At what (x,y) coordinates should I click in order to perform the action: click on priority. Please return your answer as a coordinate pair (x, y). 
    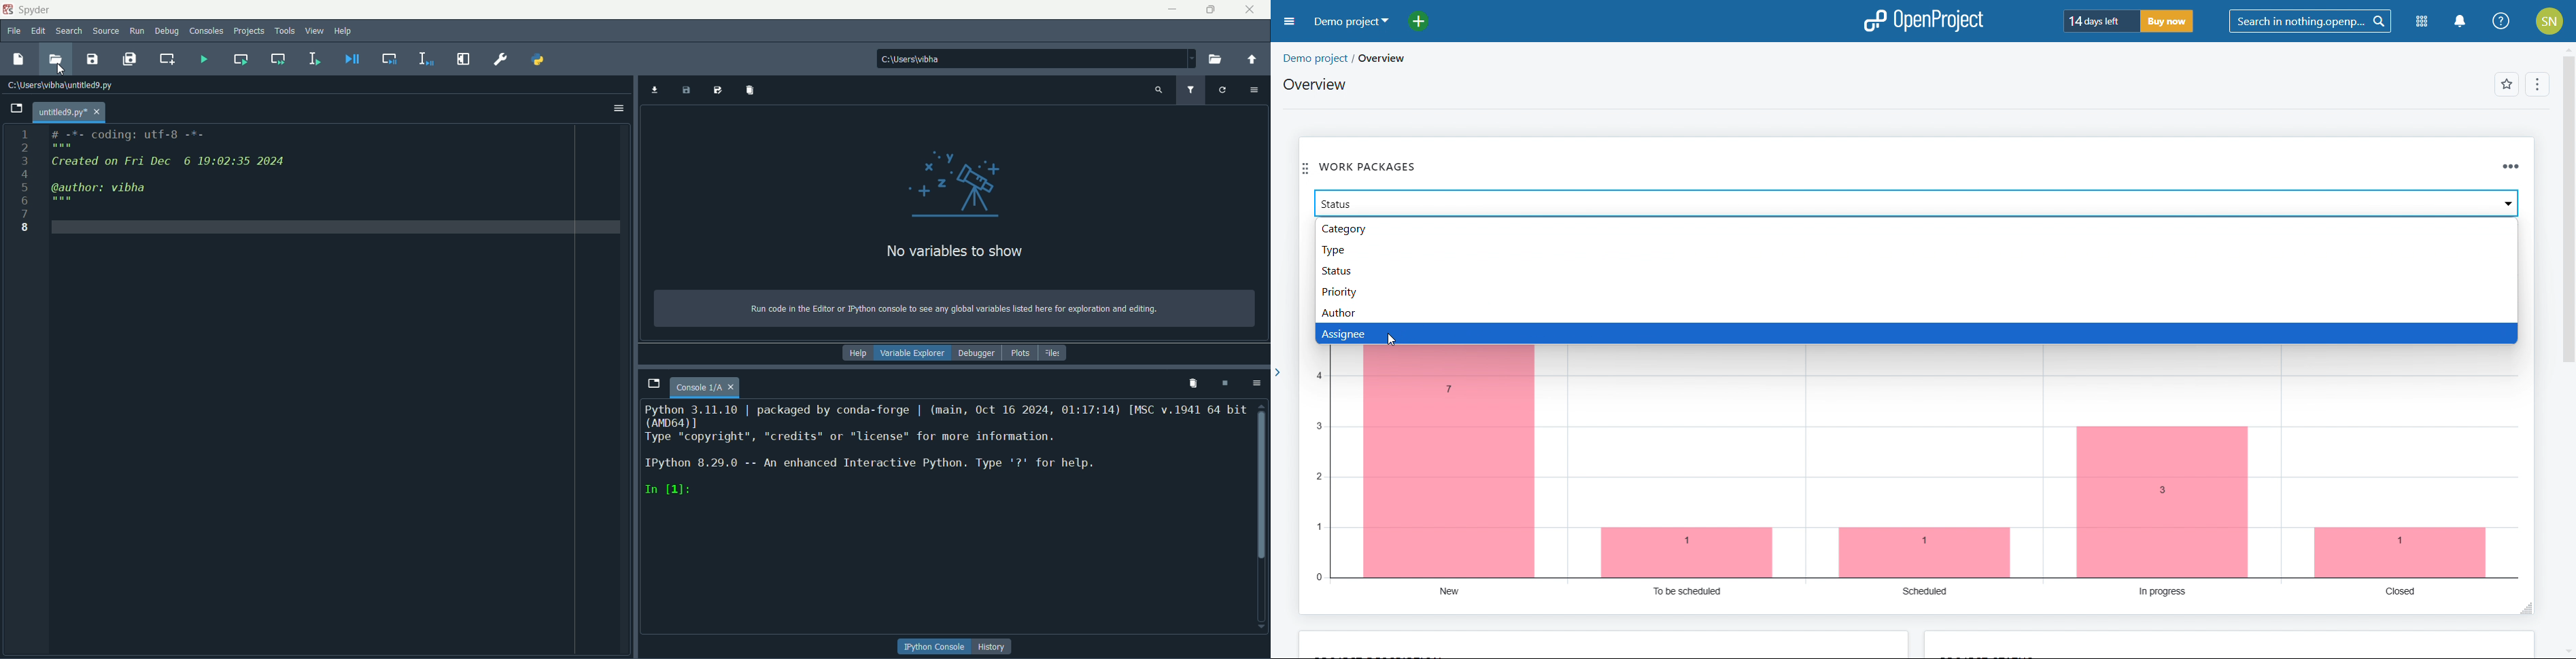
    Looking at the image, I should click on (1917, 289).